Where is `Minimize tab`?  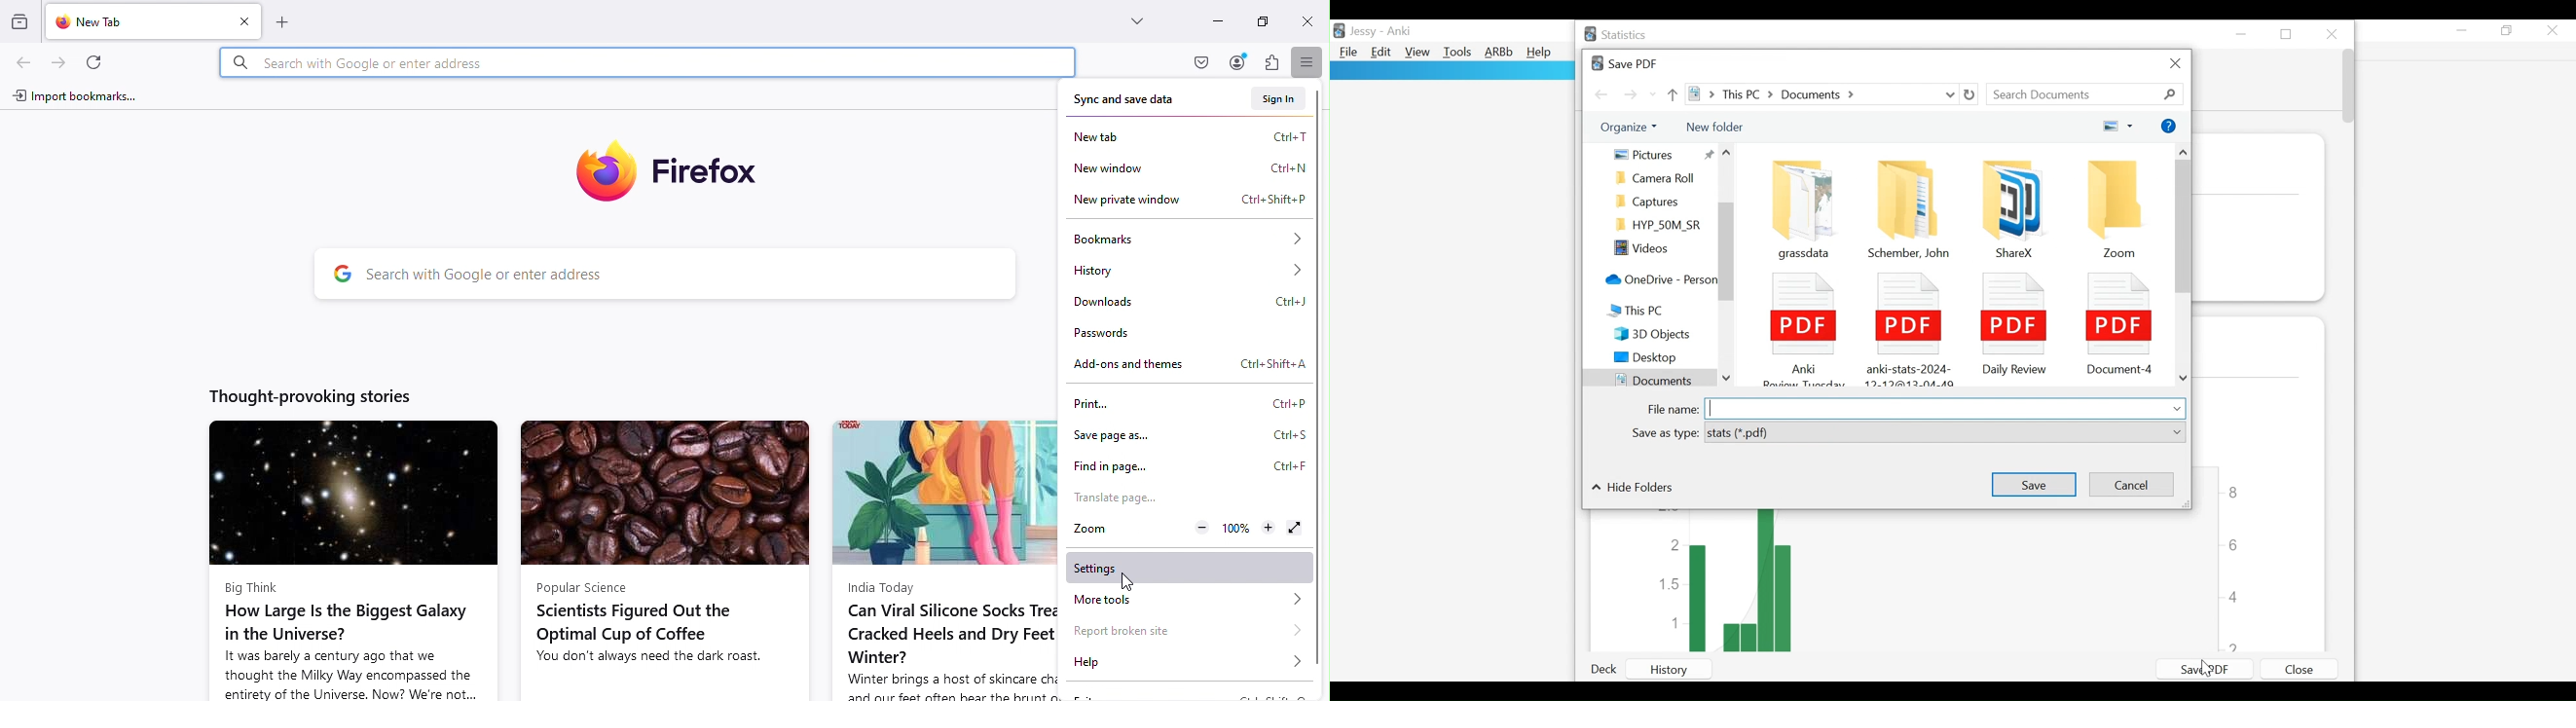
Minimize tab is located at coordinates (1212, 23).